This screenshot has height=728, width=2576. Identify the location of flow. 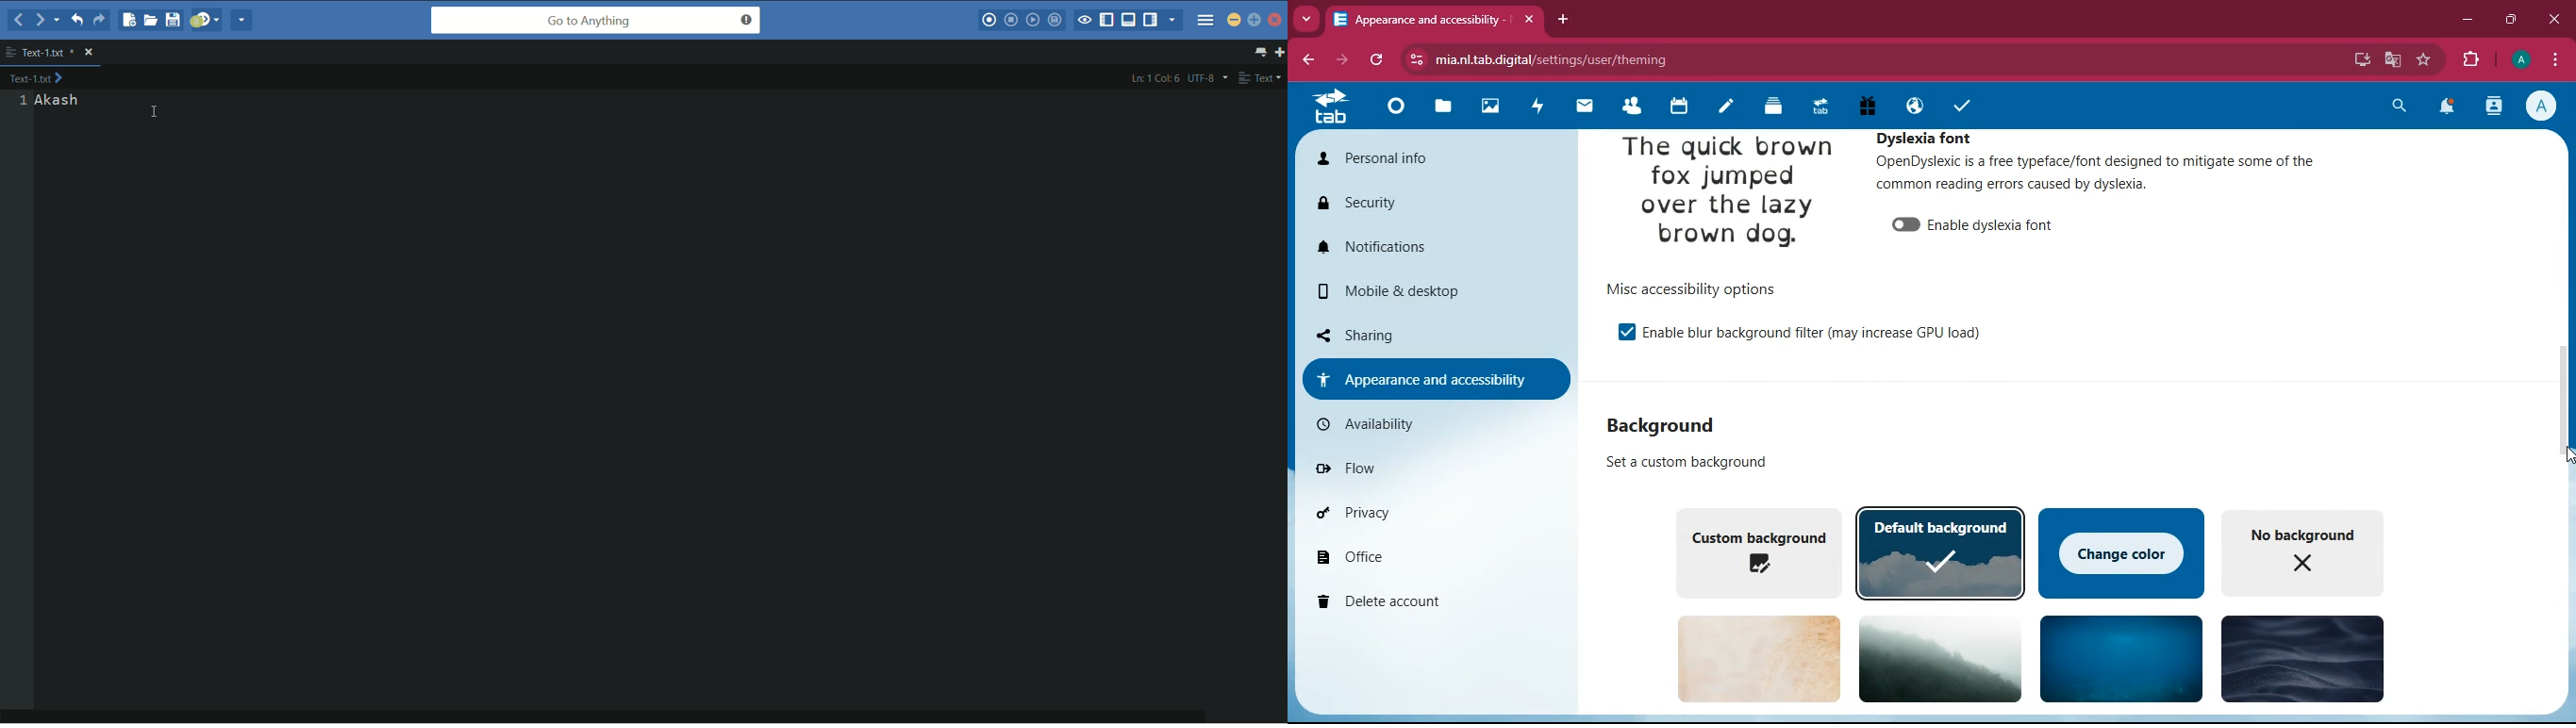
(1401, 465).